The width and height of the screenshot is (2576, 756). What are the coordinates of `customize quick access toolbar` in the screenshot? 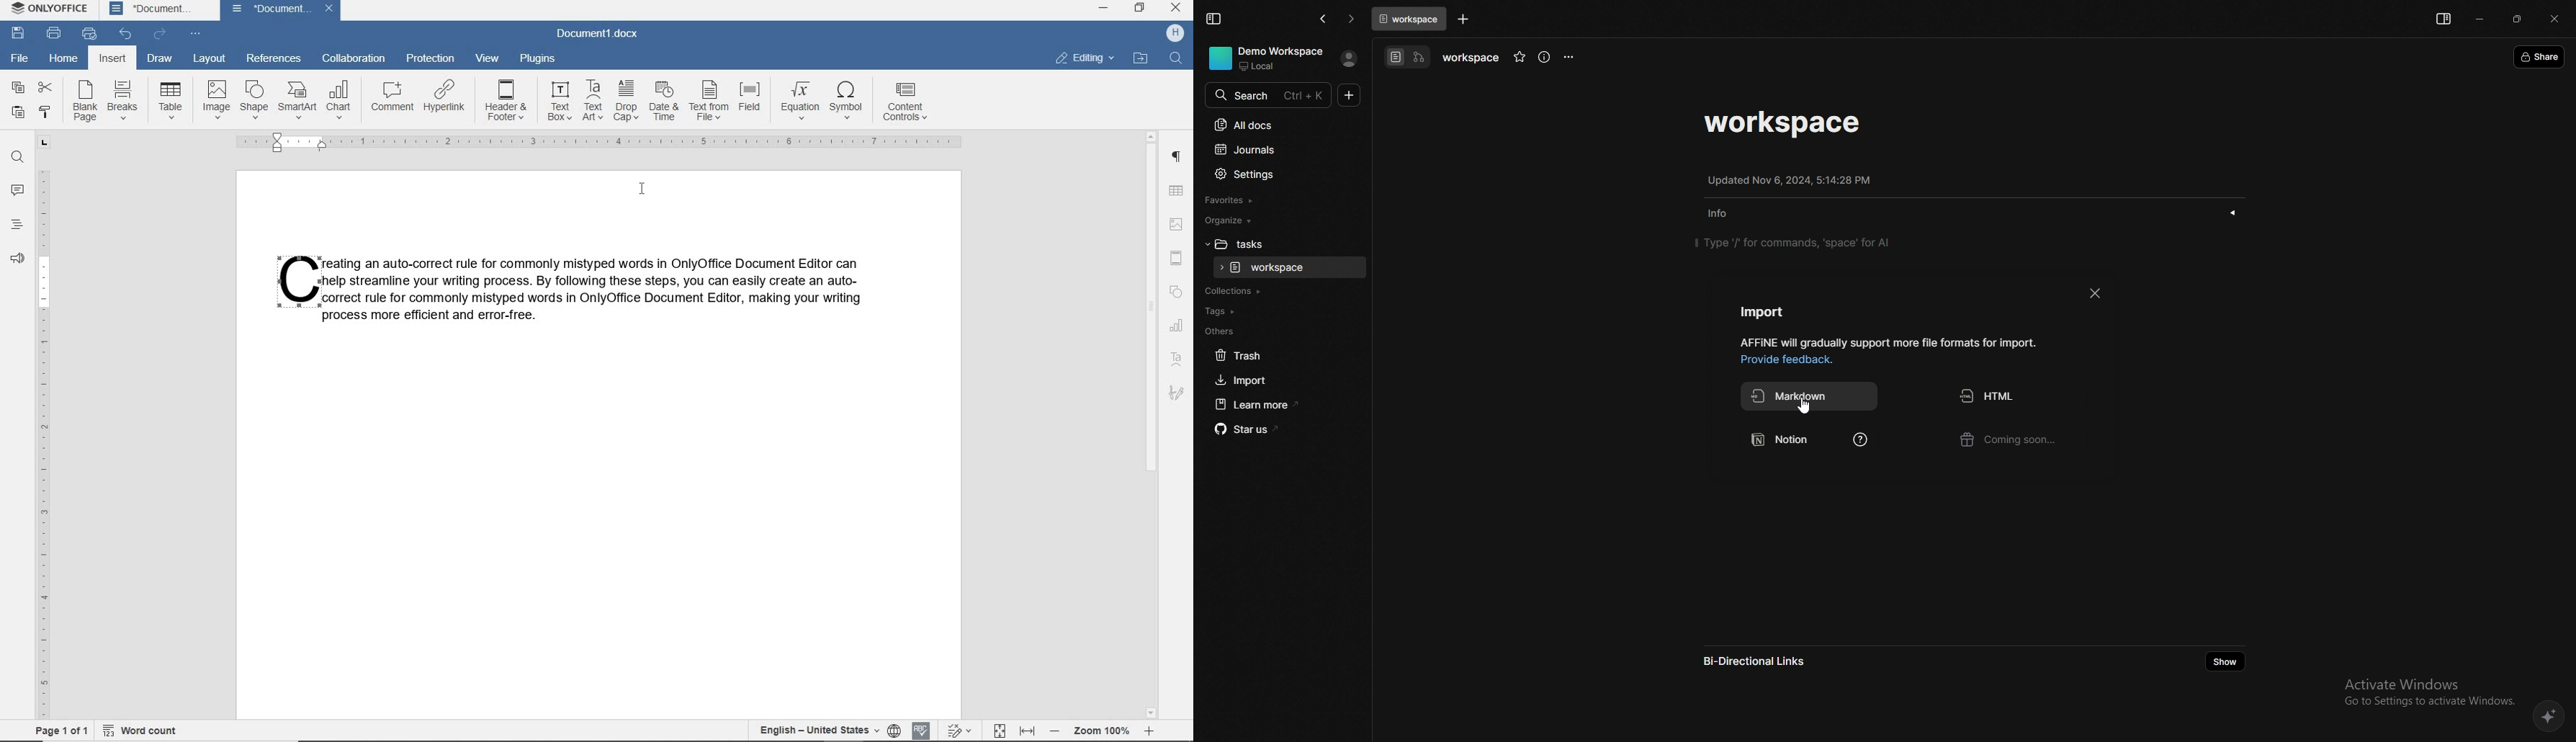 It's located at (195, 33).